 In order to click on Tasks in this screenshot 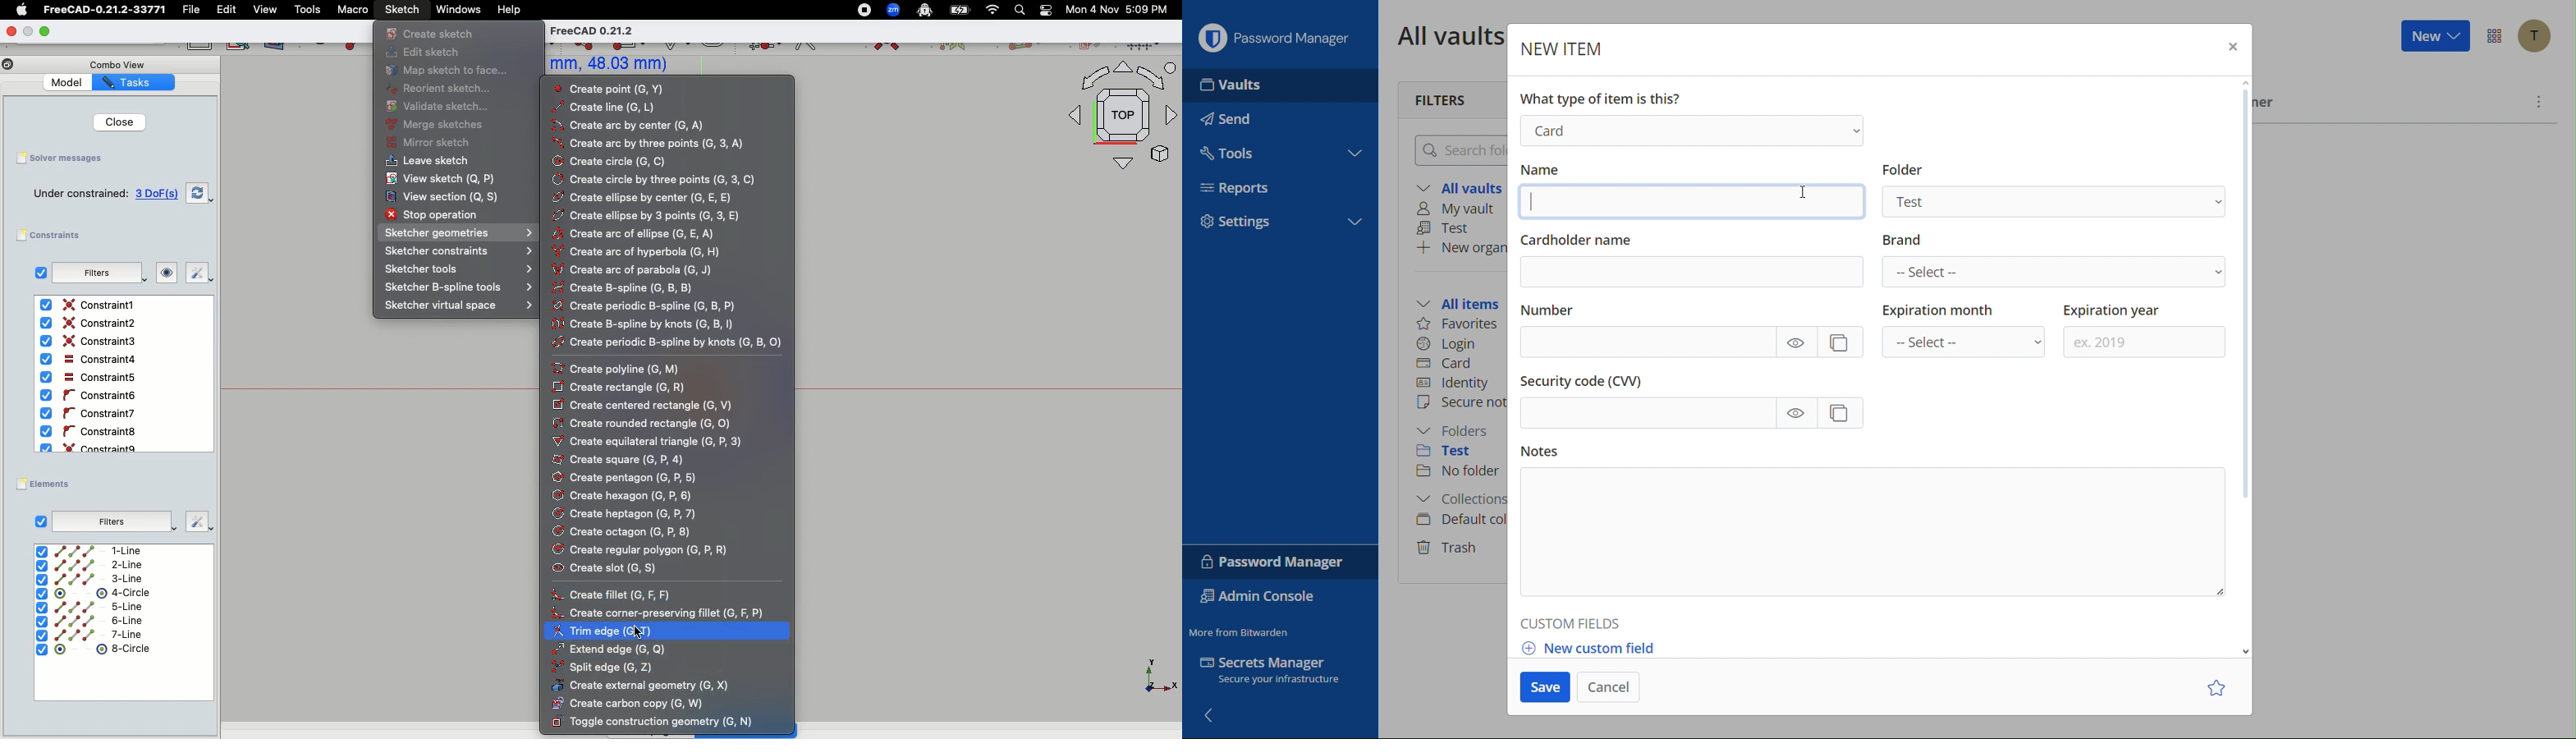, I will do `click(136, 82)`.